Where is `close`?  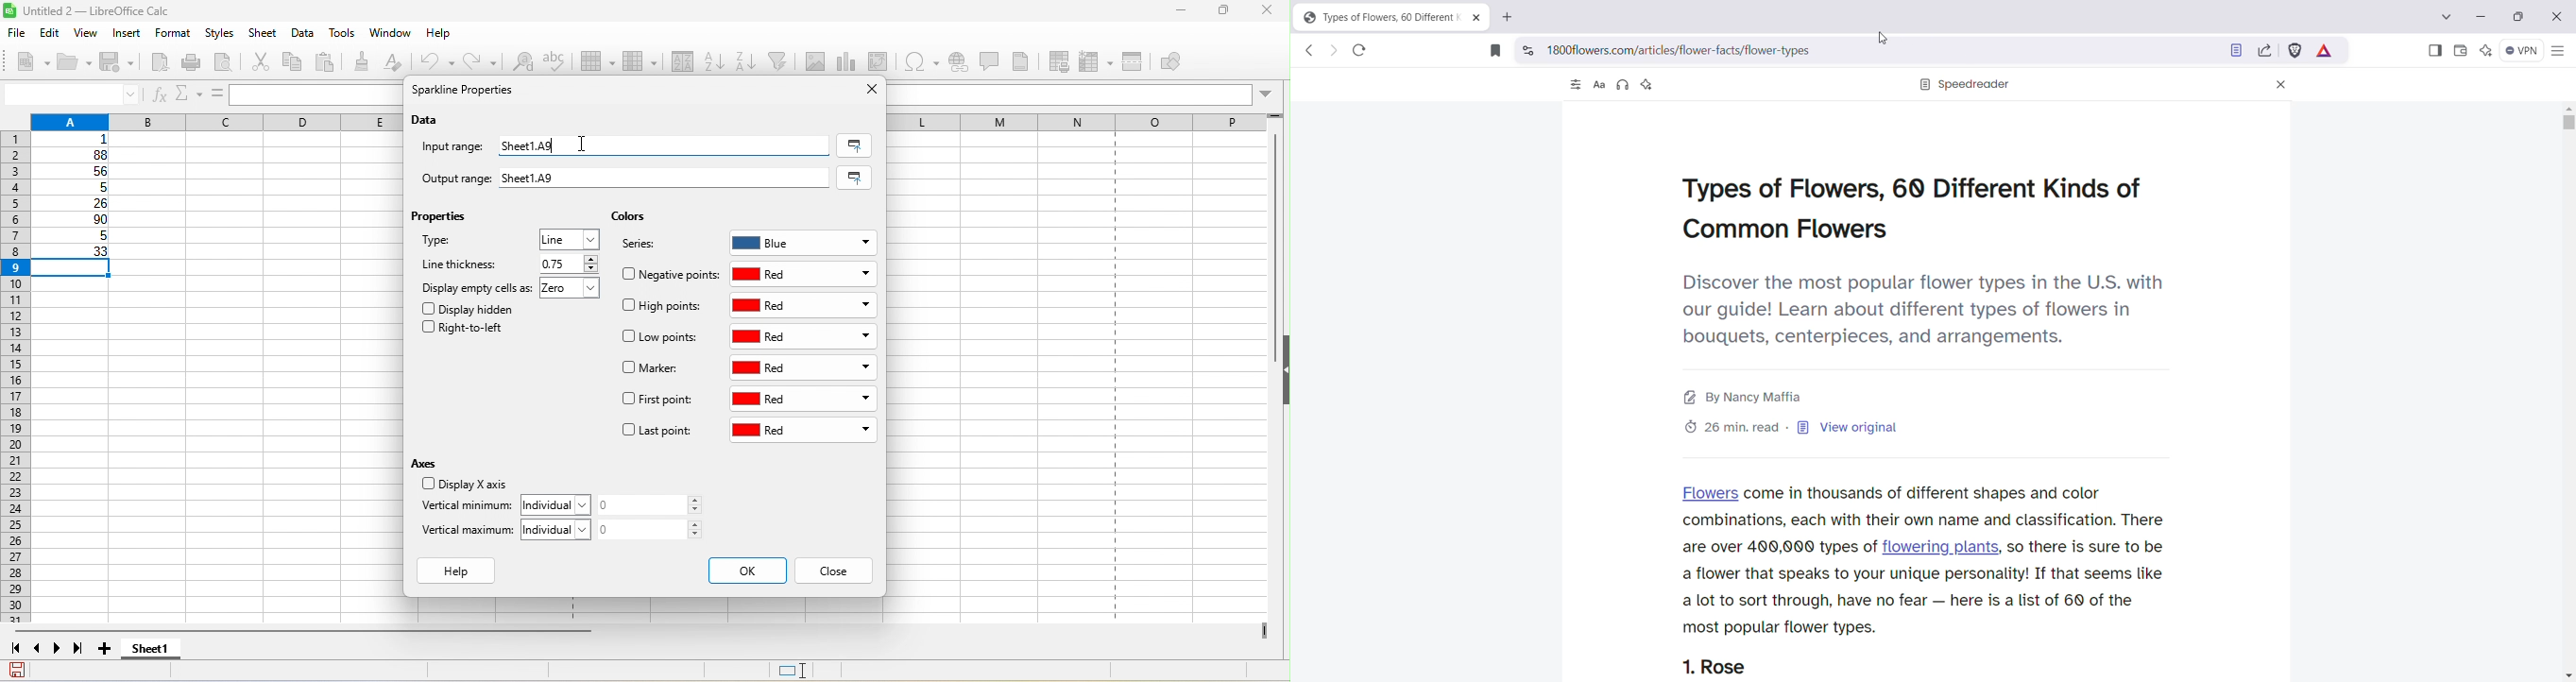 close is located at coordinates (834, 571).